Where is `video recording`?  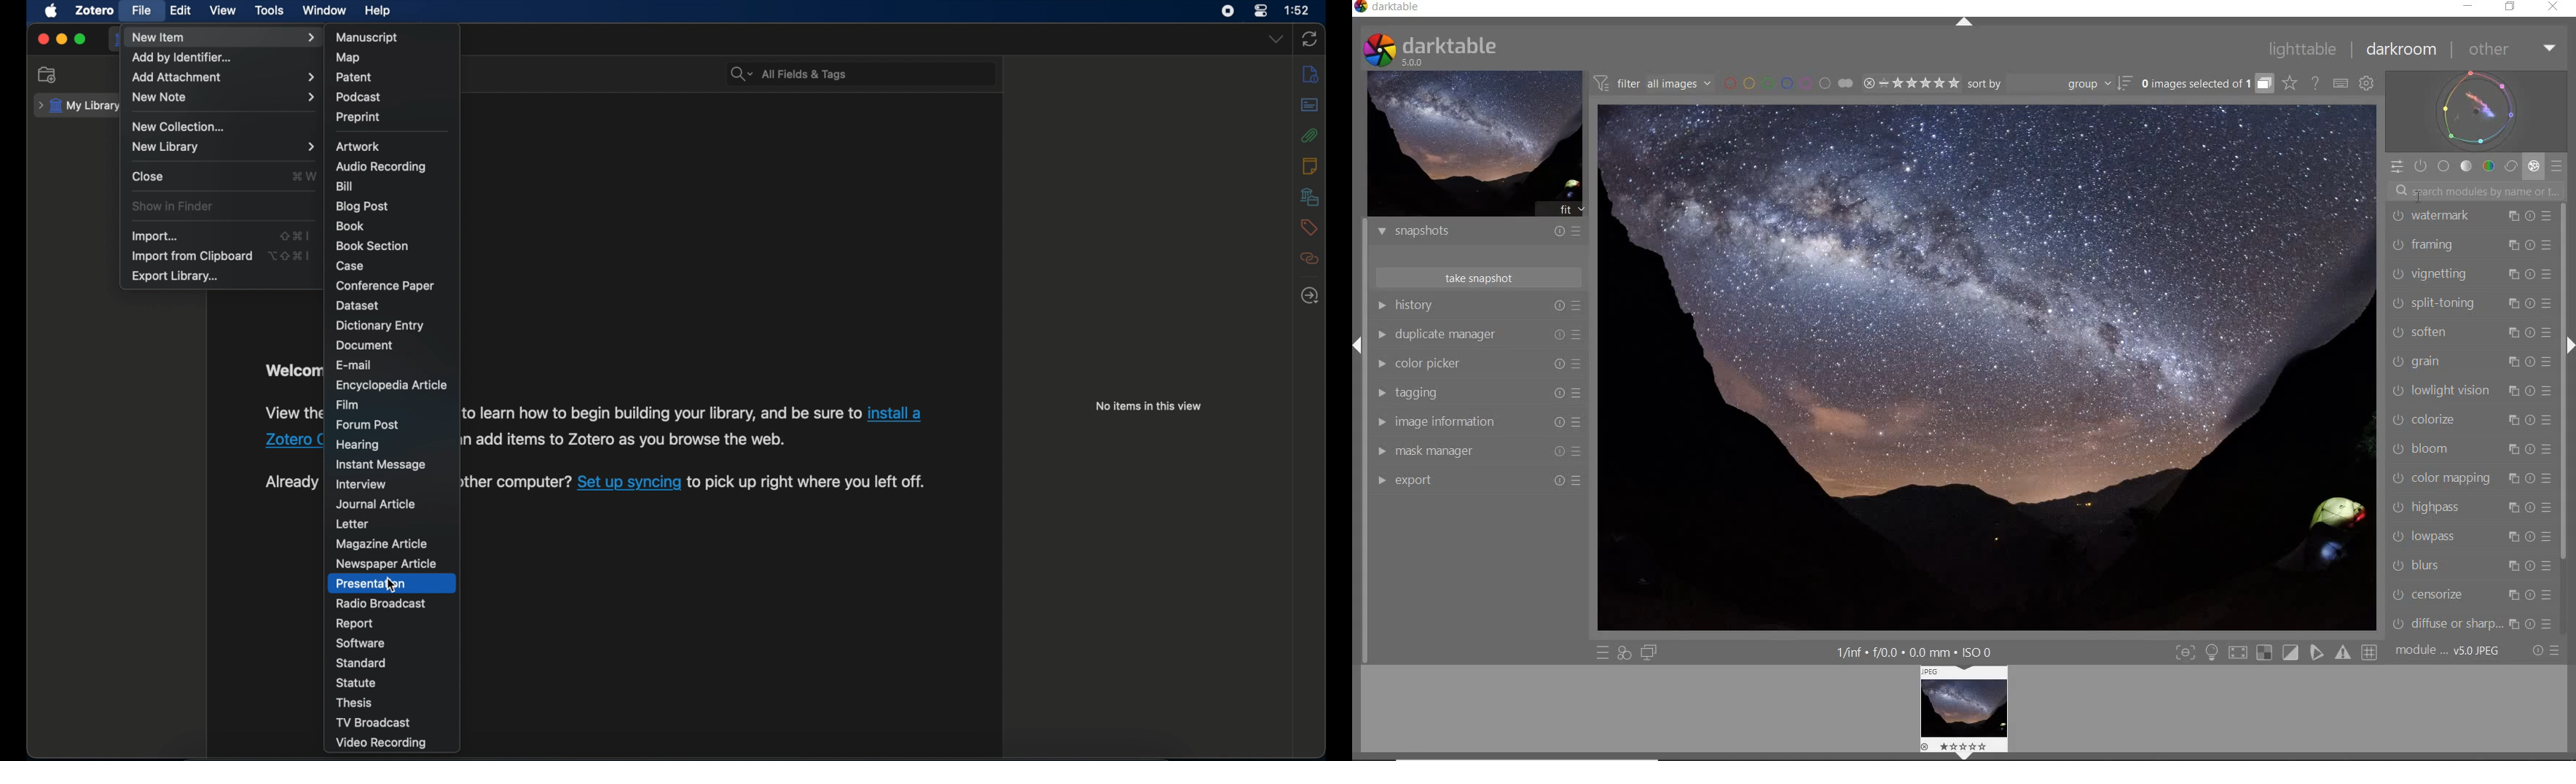
video recording is located at coordinates (383, 743).